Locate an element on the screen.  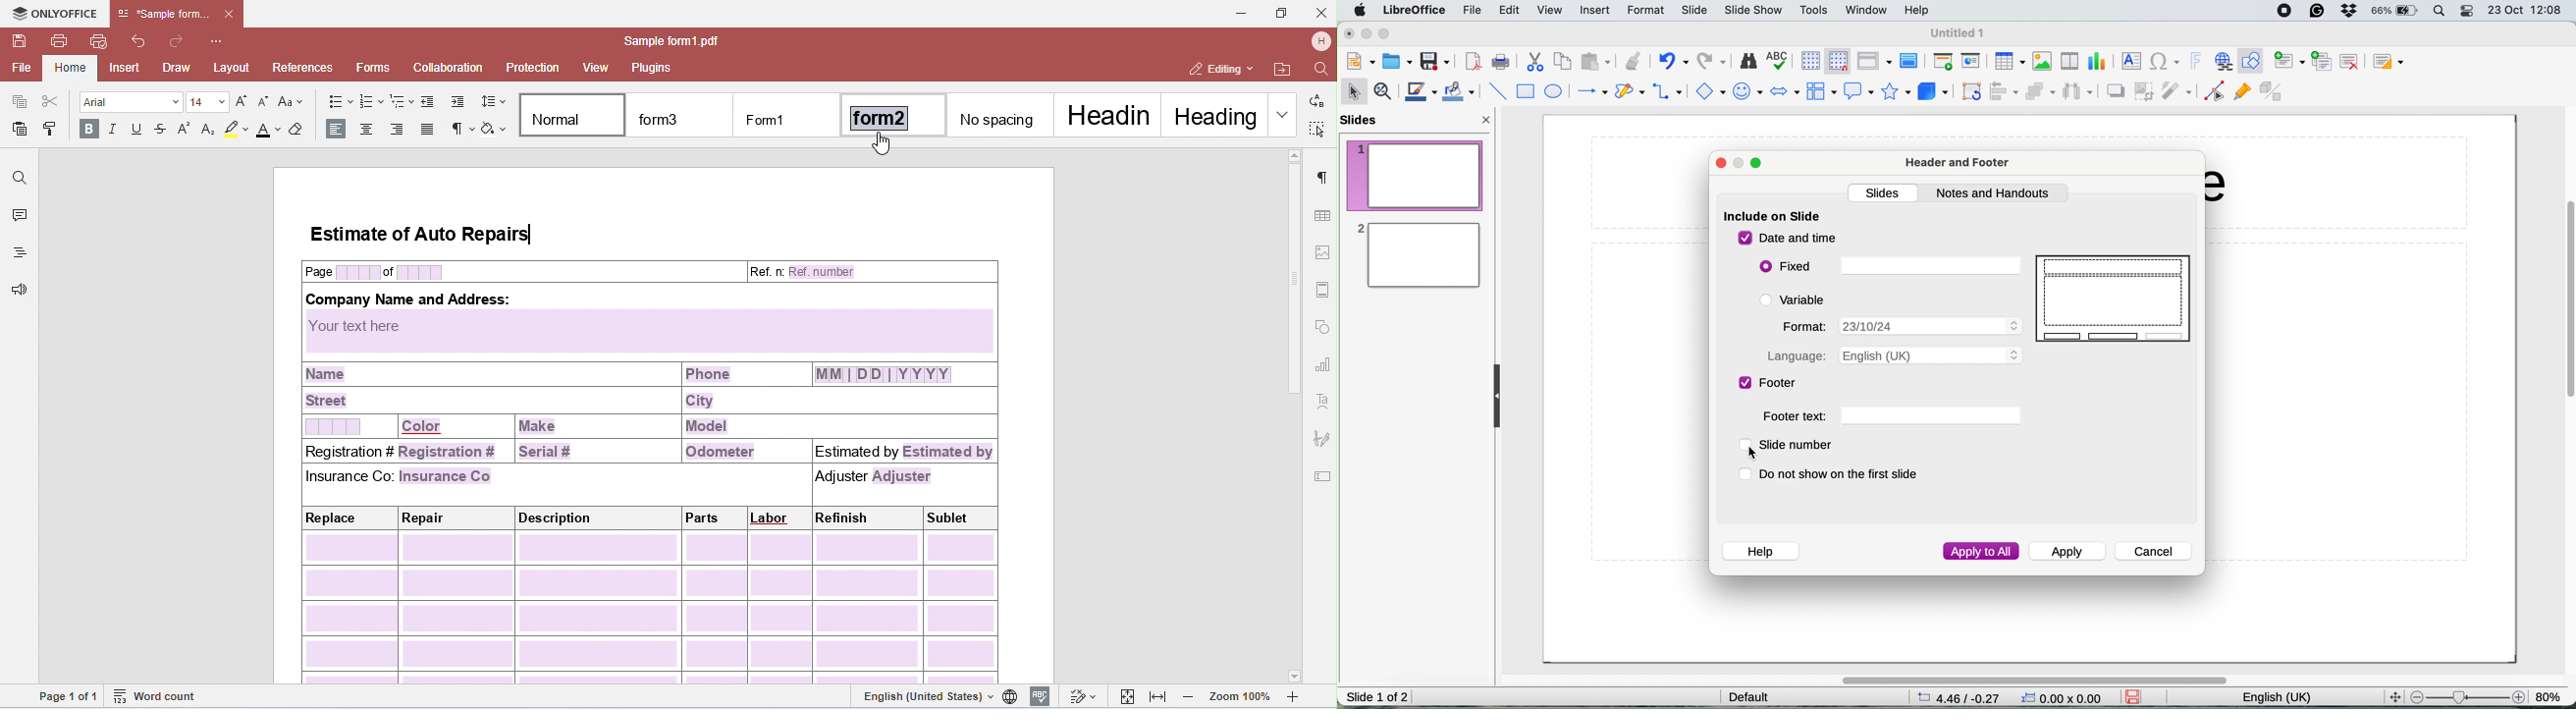
footer text is located at coordinates (1891, 417).